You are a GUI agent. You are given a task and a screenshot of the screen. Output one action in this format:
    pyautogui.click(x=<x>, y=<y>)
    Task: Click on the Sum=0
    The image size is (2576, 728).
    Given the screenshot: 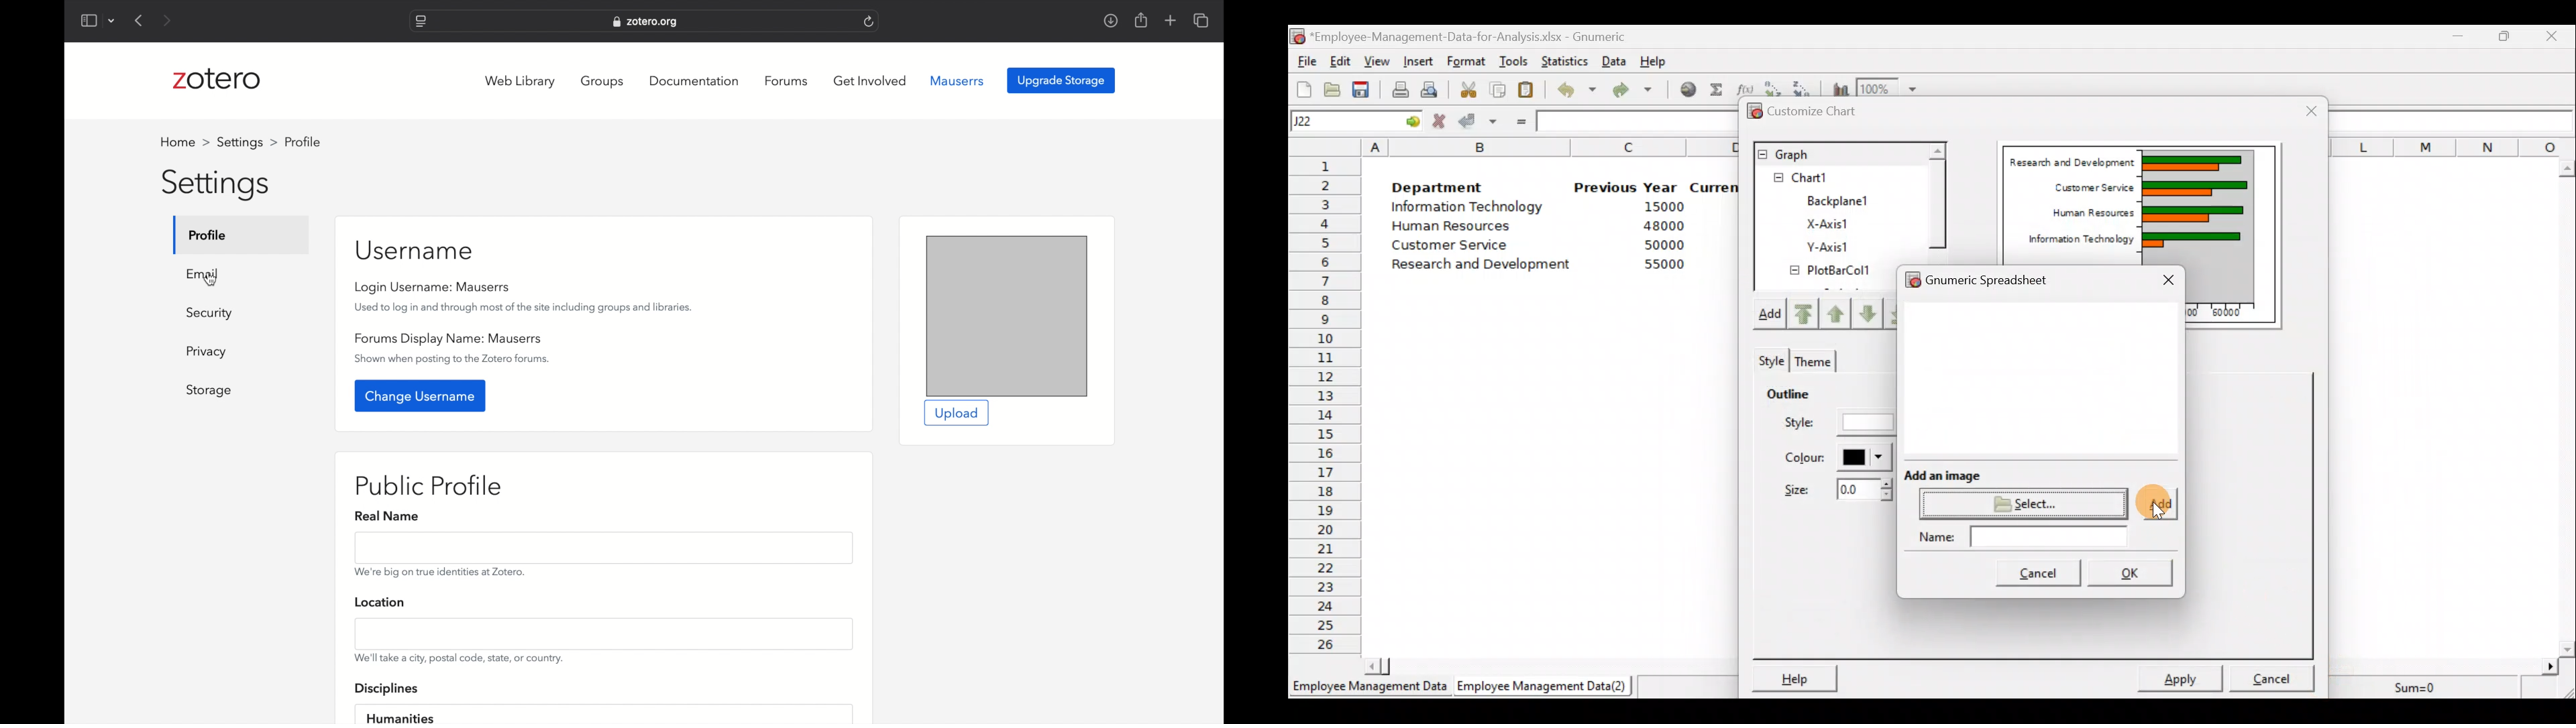 What is the action you would take?
    pyautogui.click(x=2420, y=684)
    